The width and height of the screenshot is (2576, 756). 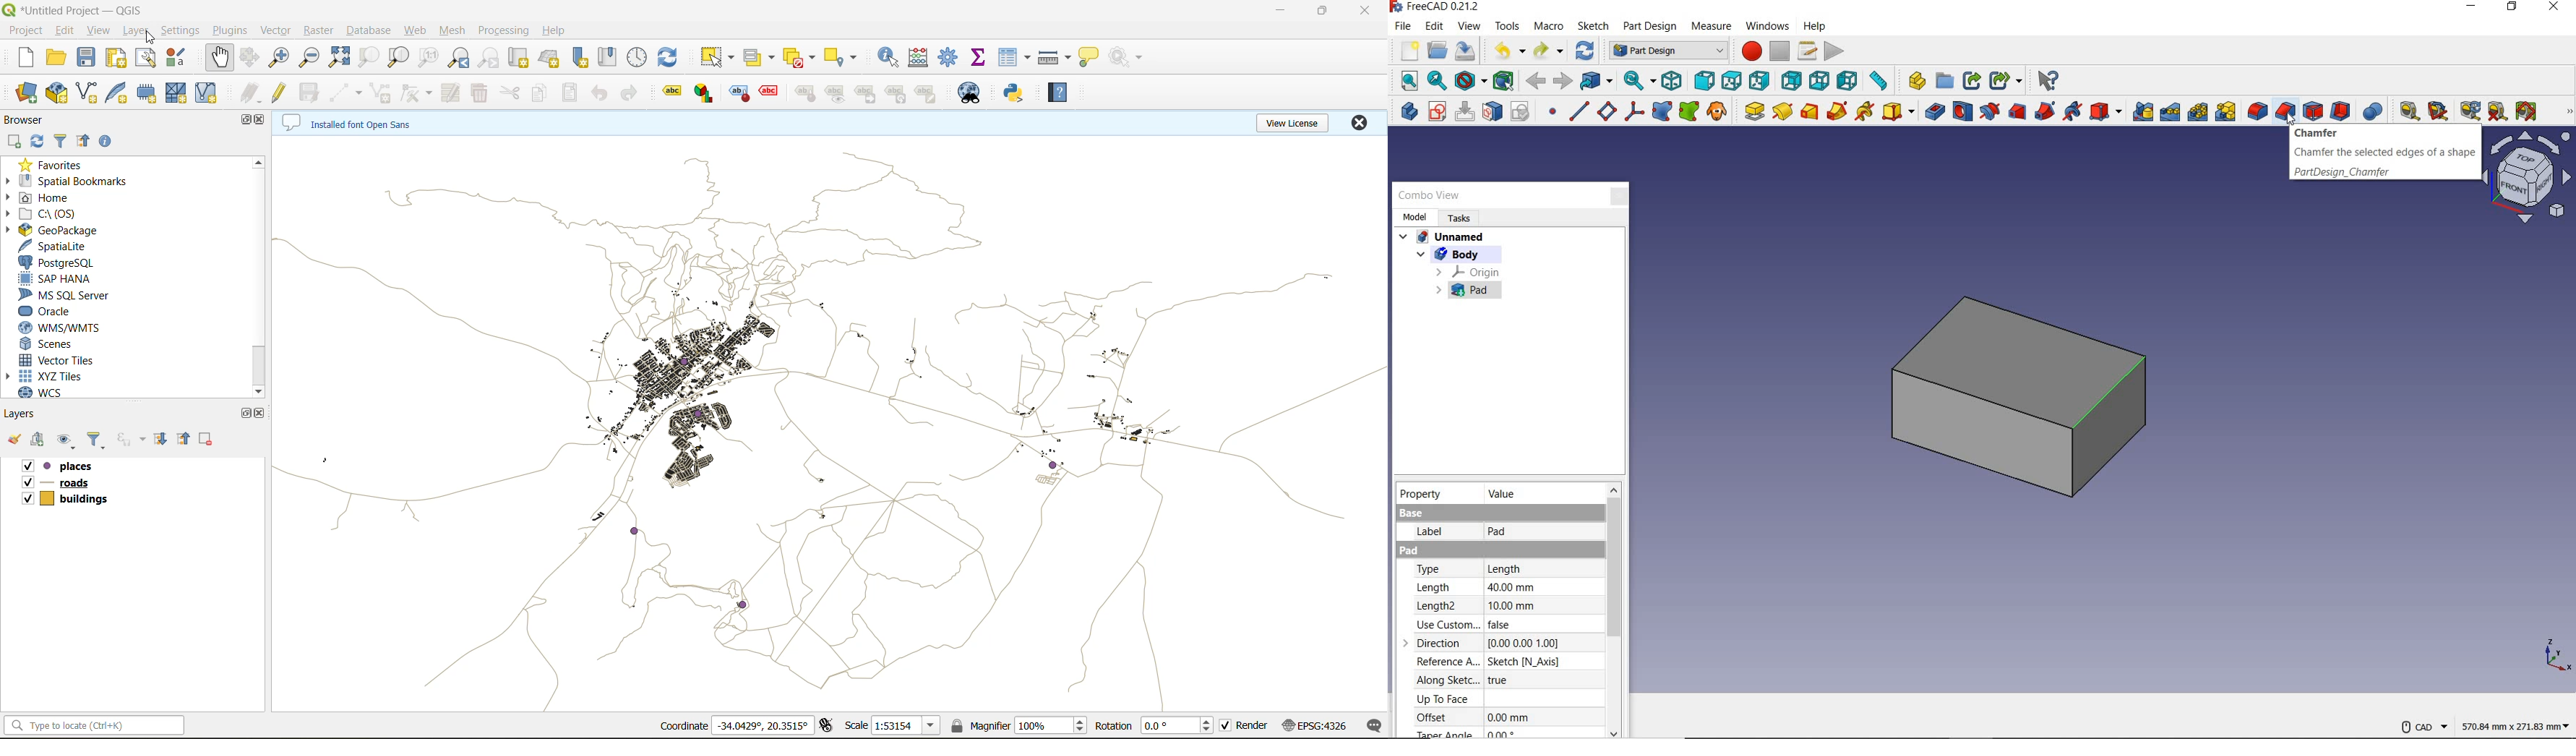 I want to click on help, so click(x=1057, y=94).